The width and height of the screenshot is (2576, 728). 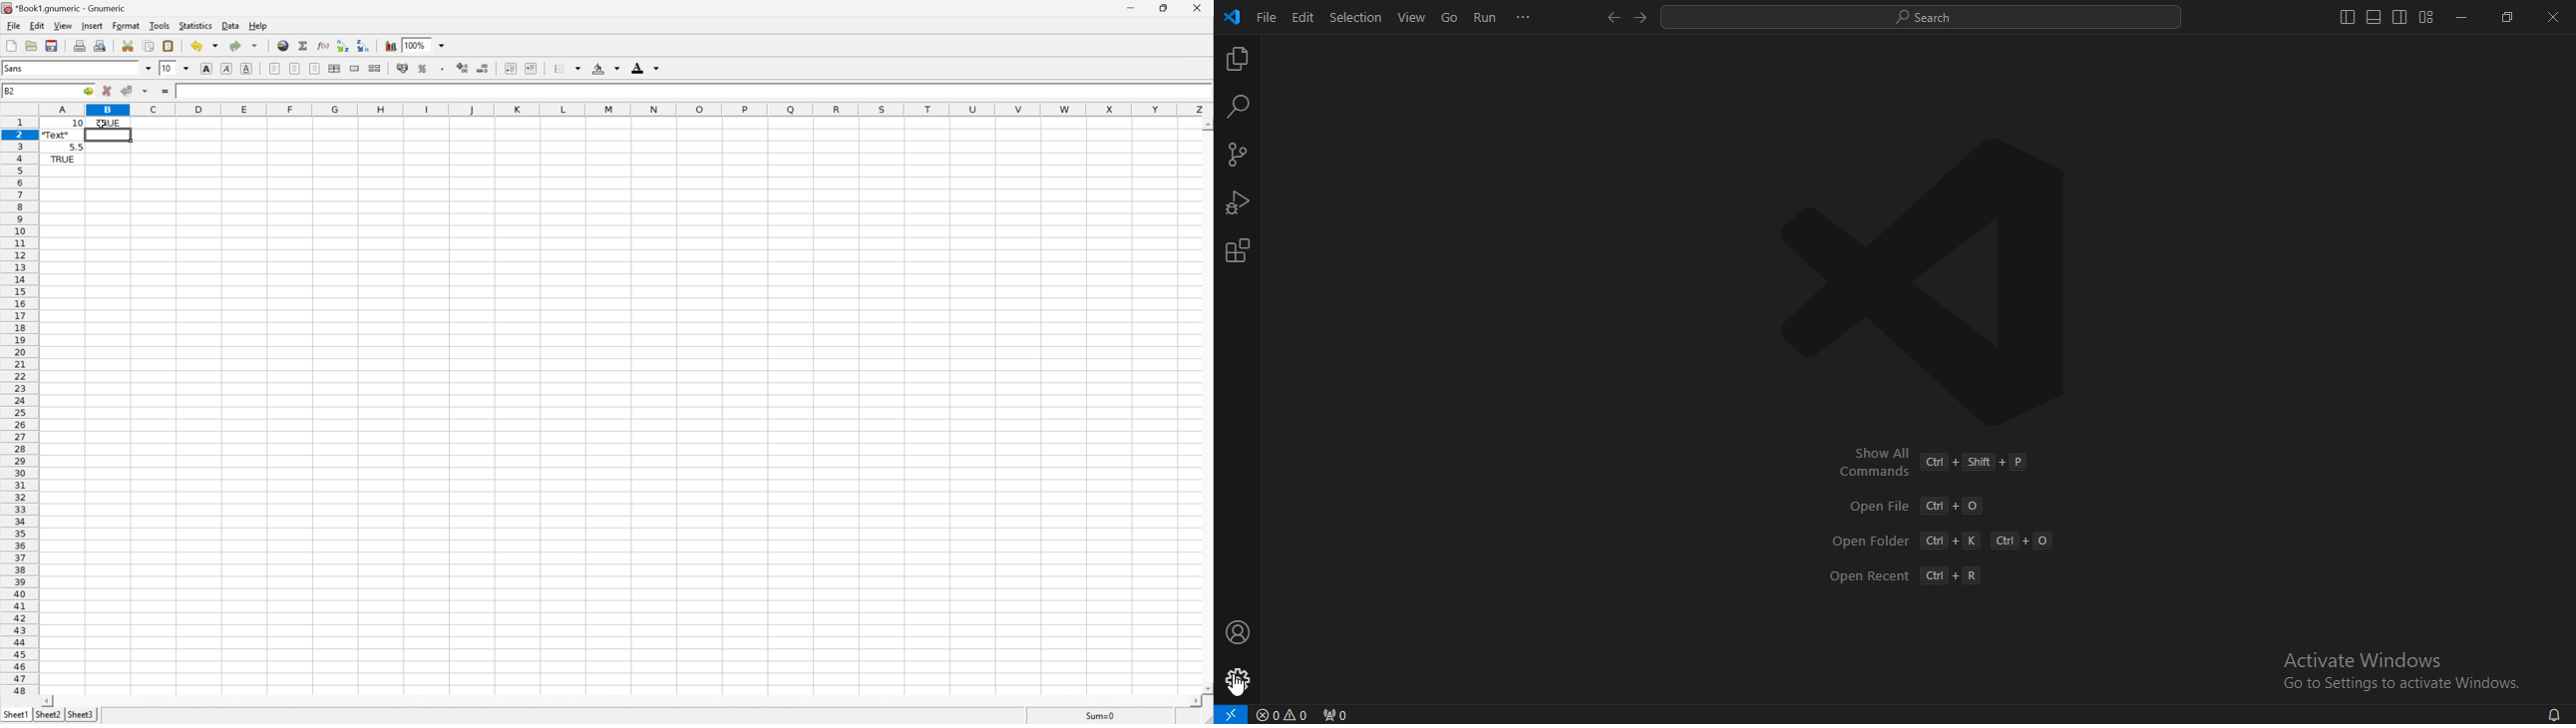 I want to click on no problems, so click(x=1286, y=715).